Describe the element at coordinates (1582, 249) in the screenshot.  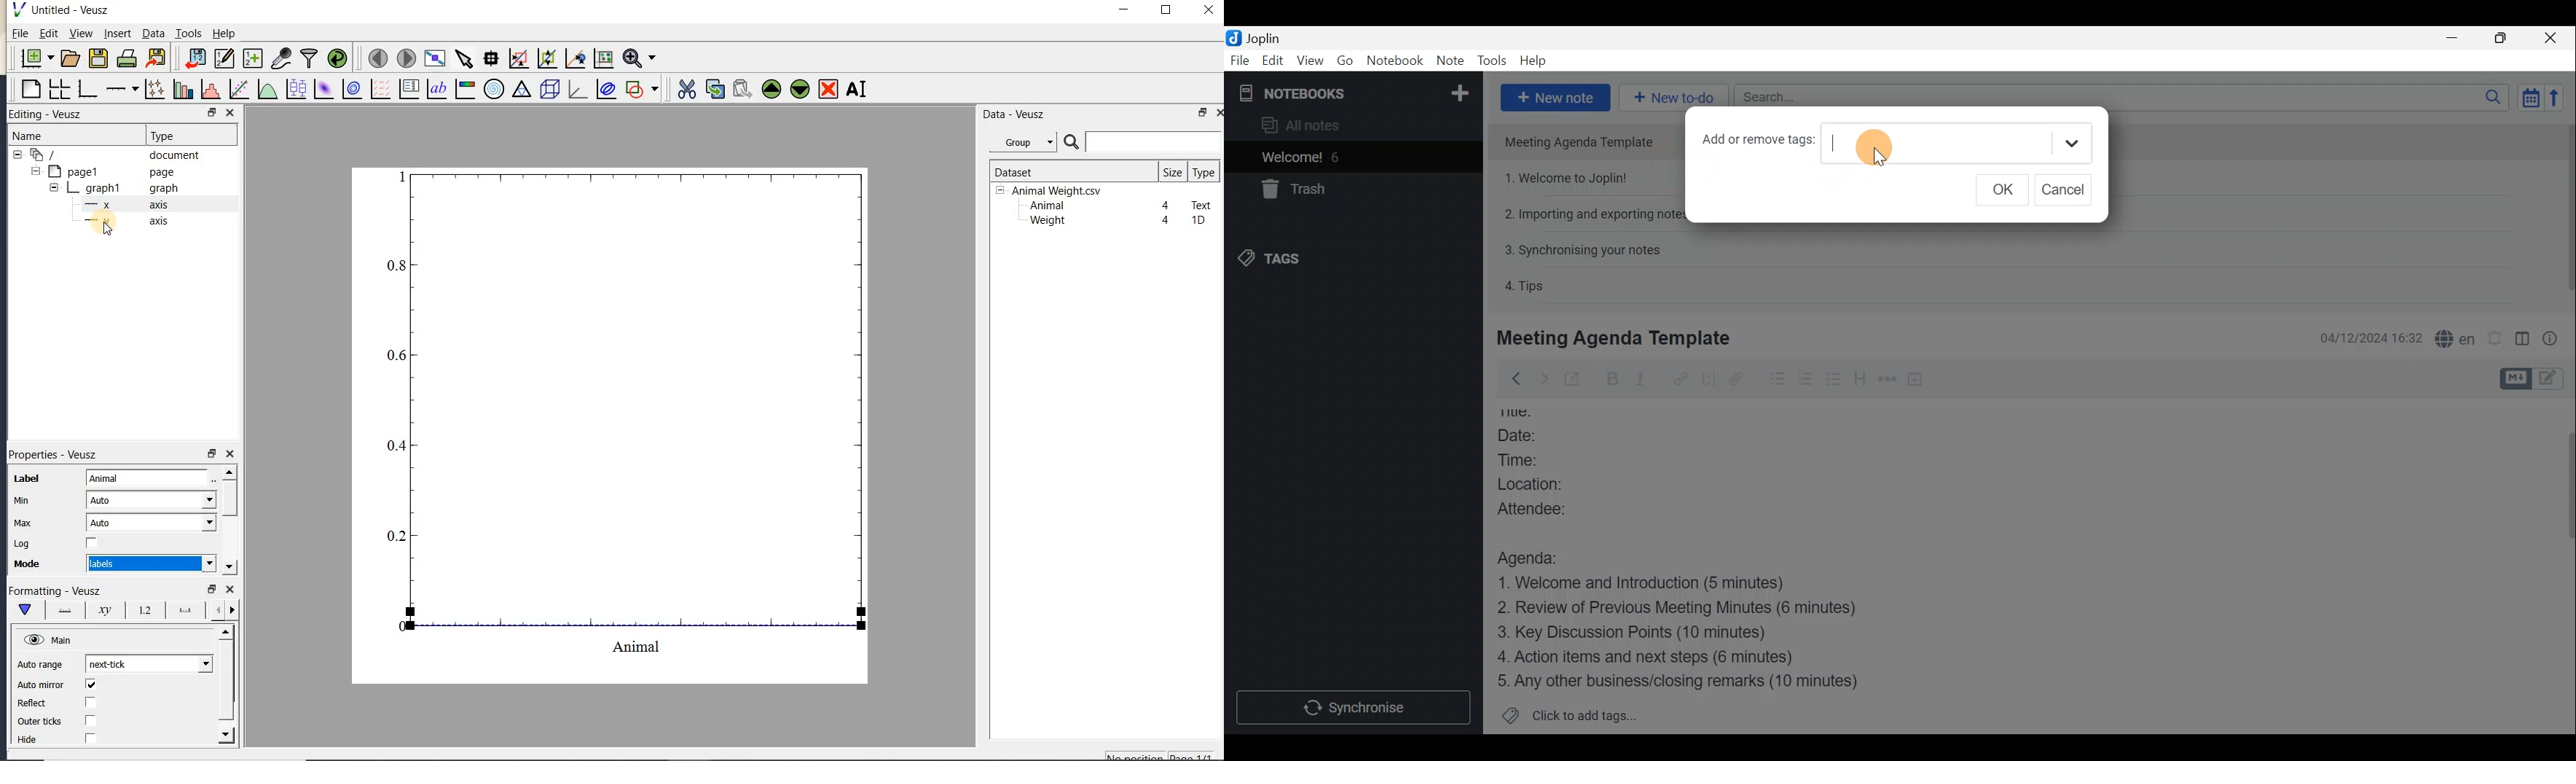
I see `3. Synchronising your notes` at that location.